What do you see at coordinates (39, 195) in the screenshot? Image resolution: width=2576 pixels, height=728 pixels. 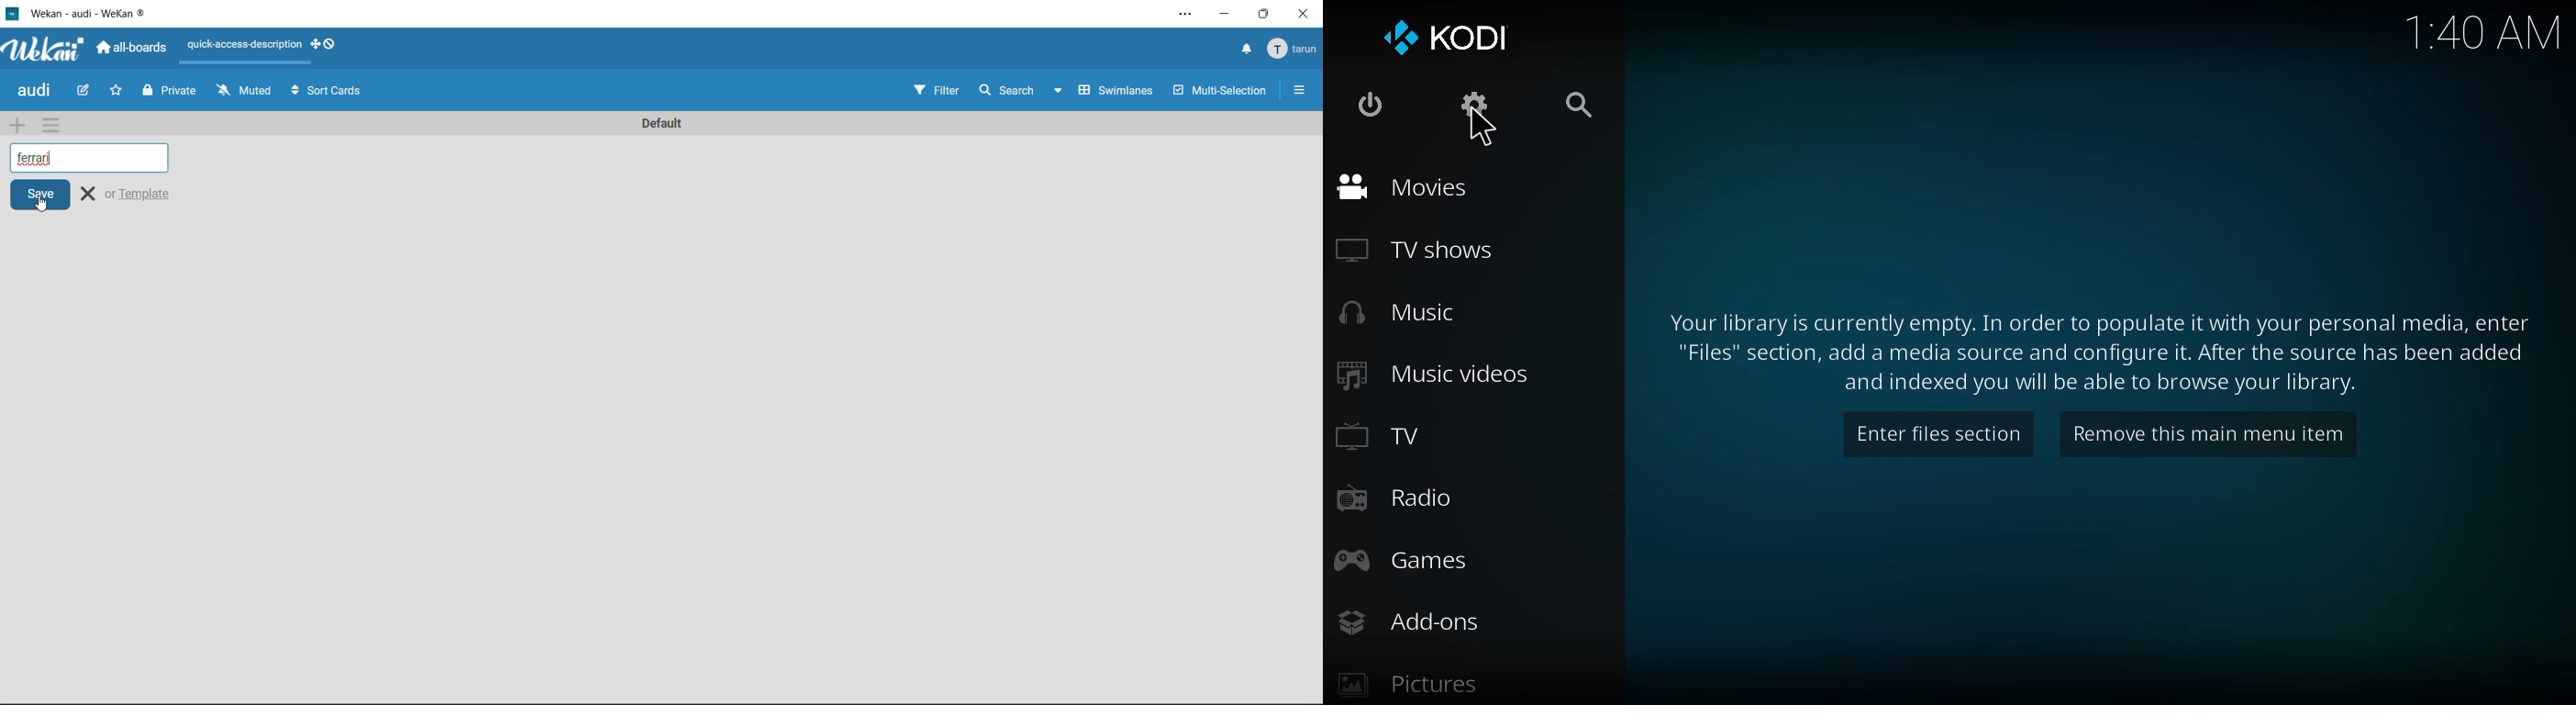 I see `save` at bounding box center [39, 195].